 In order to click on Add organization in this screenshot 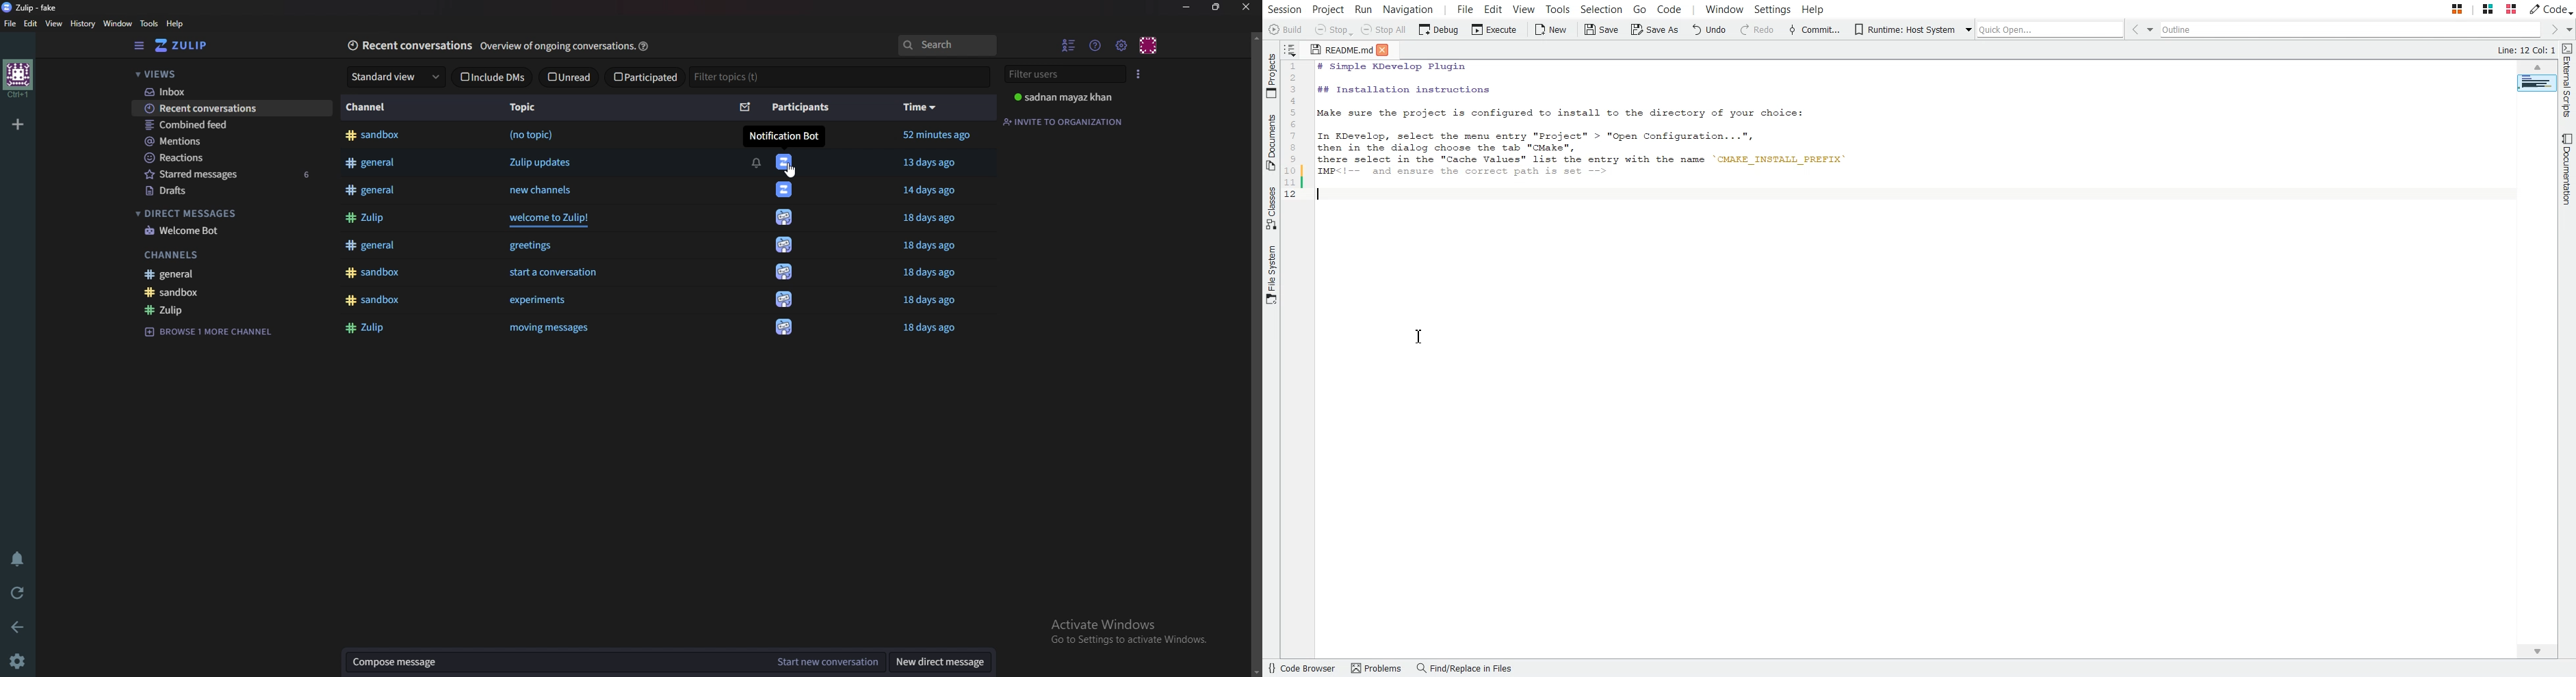, I will do `click(20, 122)`.